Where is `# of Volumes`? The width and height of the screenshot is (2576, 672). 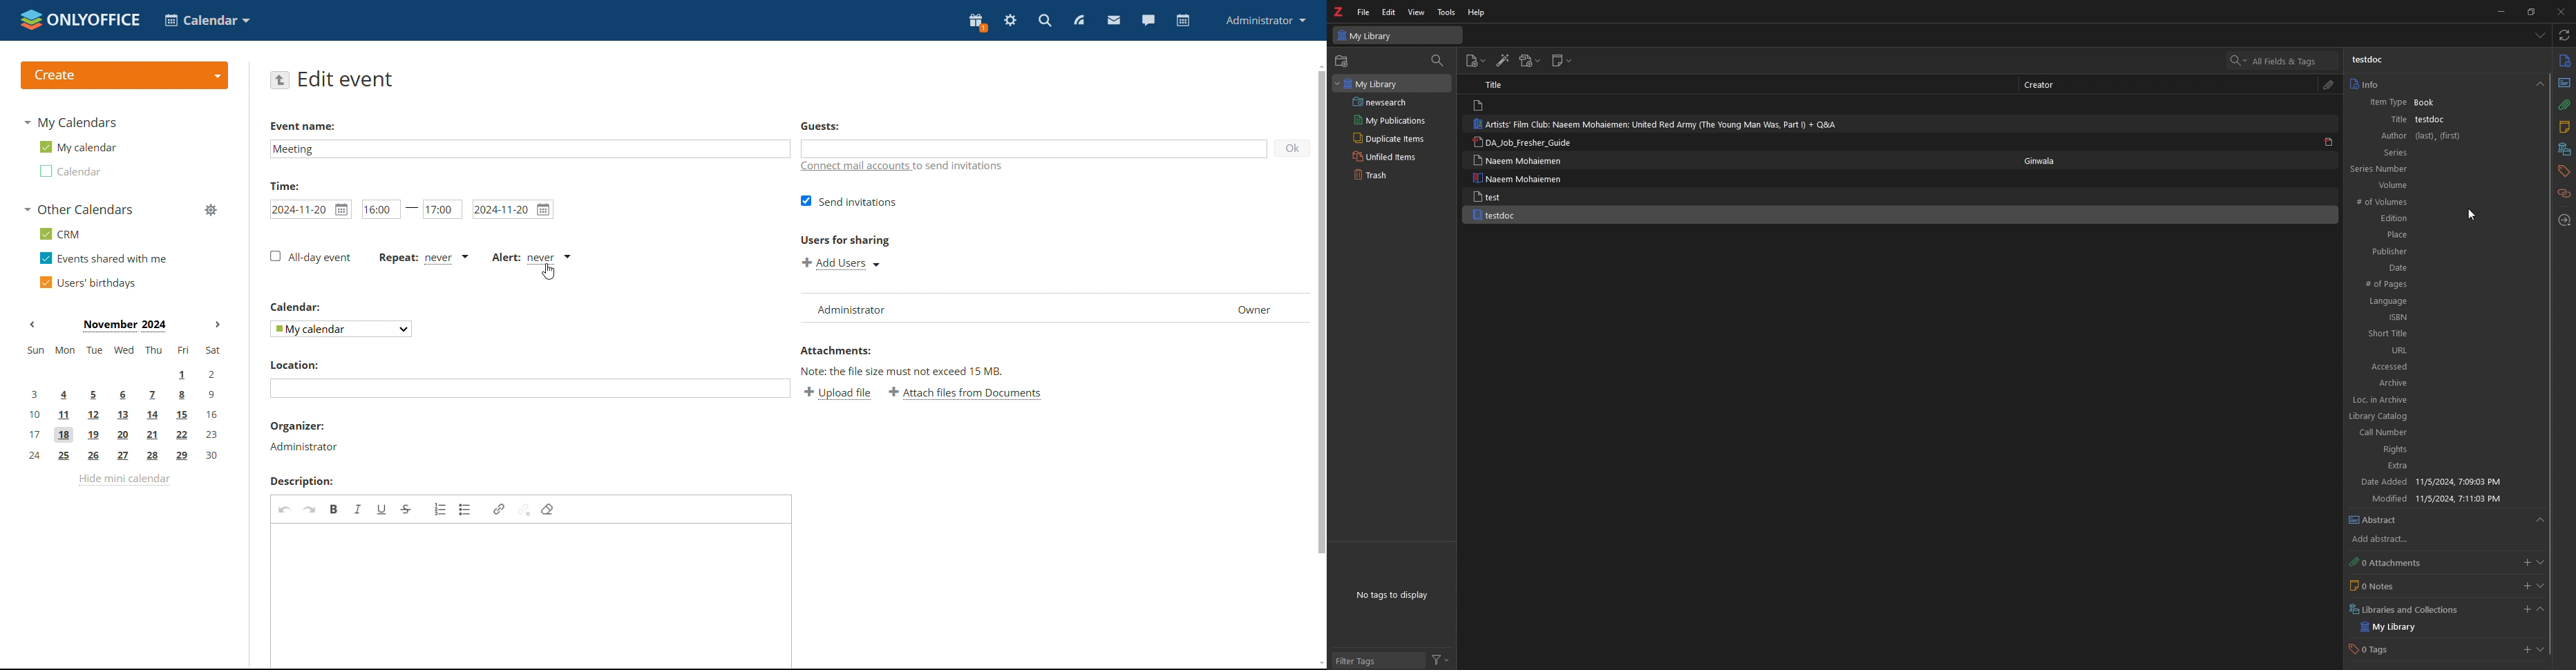 # of Volumes is located at coordinates (2391, 202).